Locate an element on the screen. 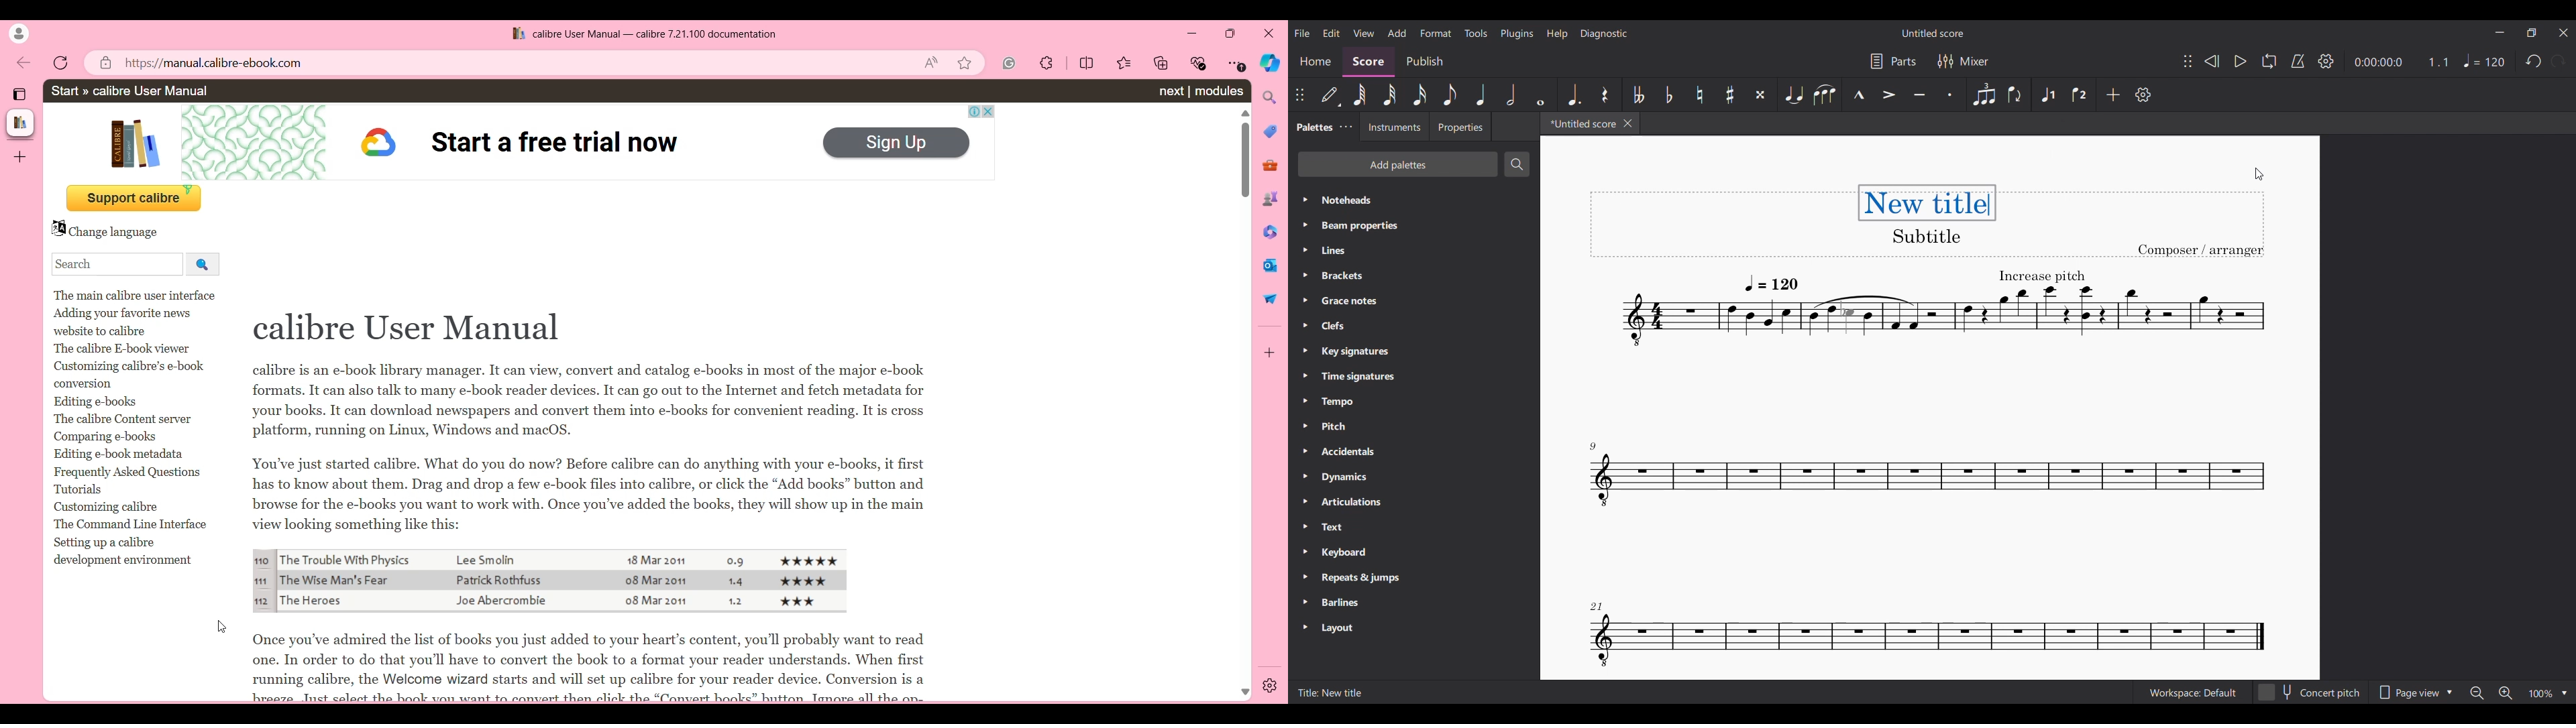 The width and height of the screenshot is (2576, 728). Current account is located at coordinates (20, 34).